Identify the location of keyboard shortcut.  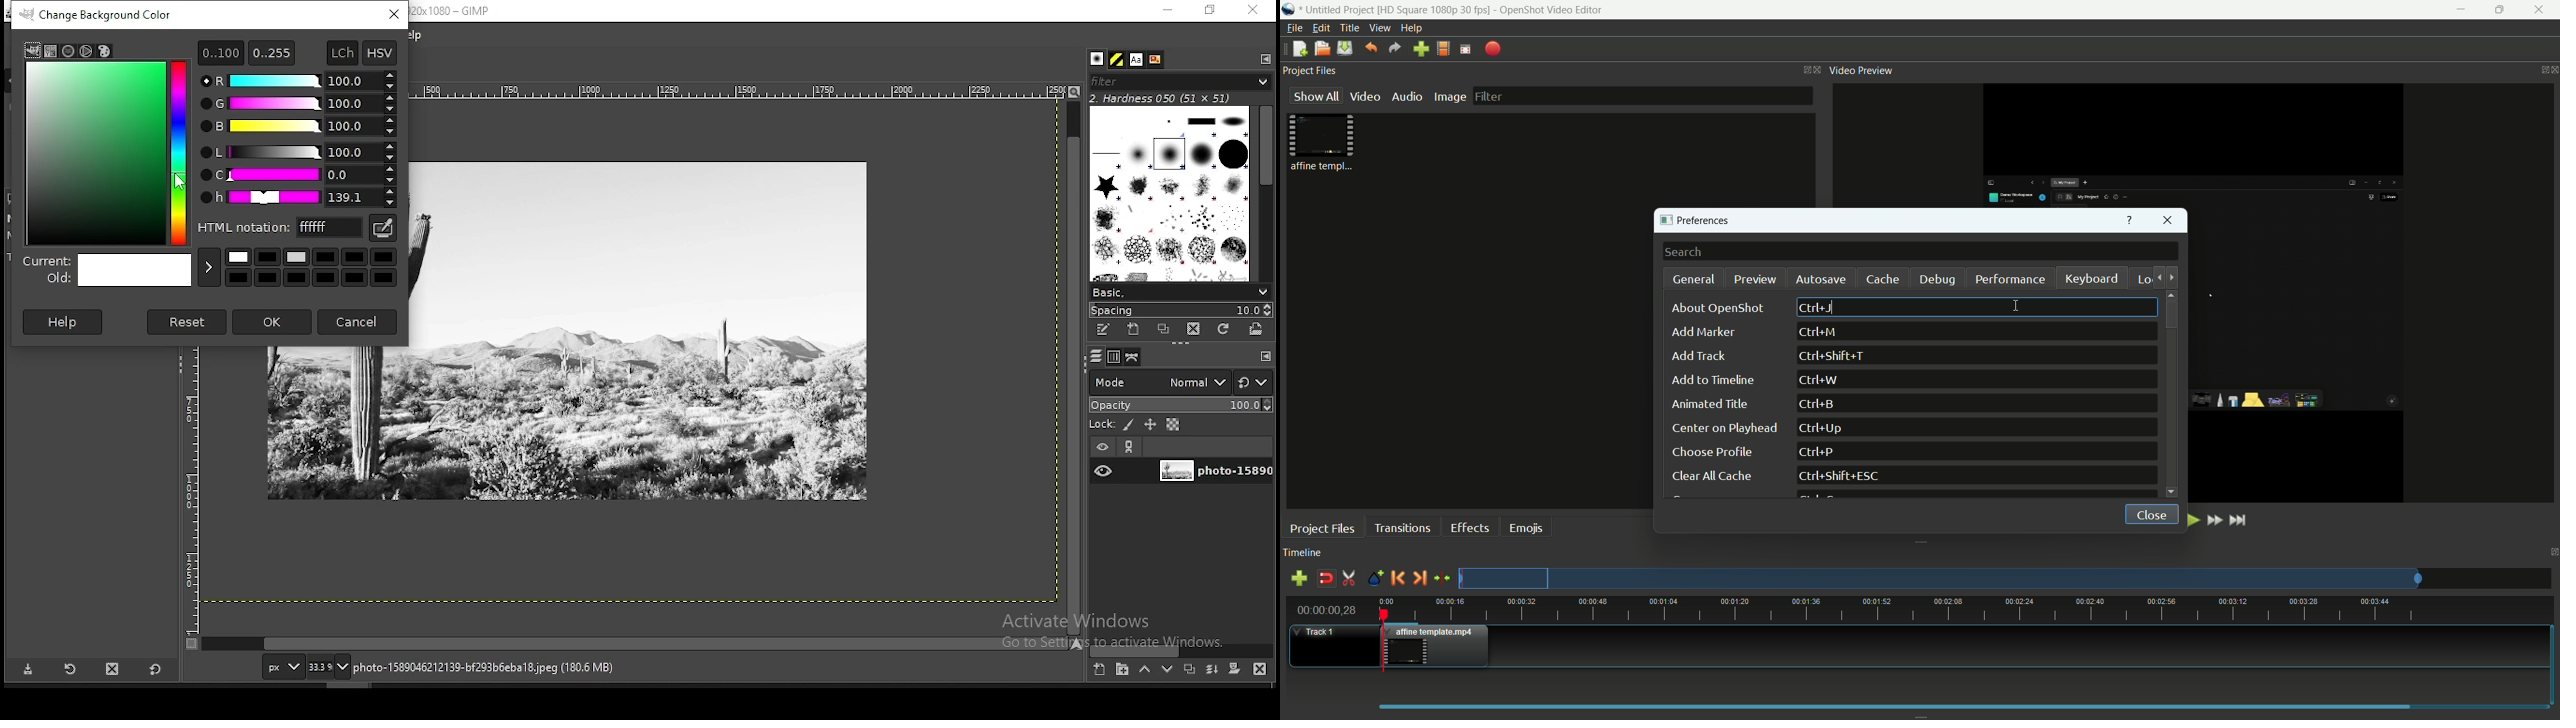
(1815, 453).